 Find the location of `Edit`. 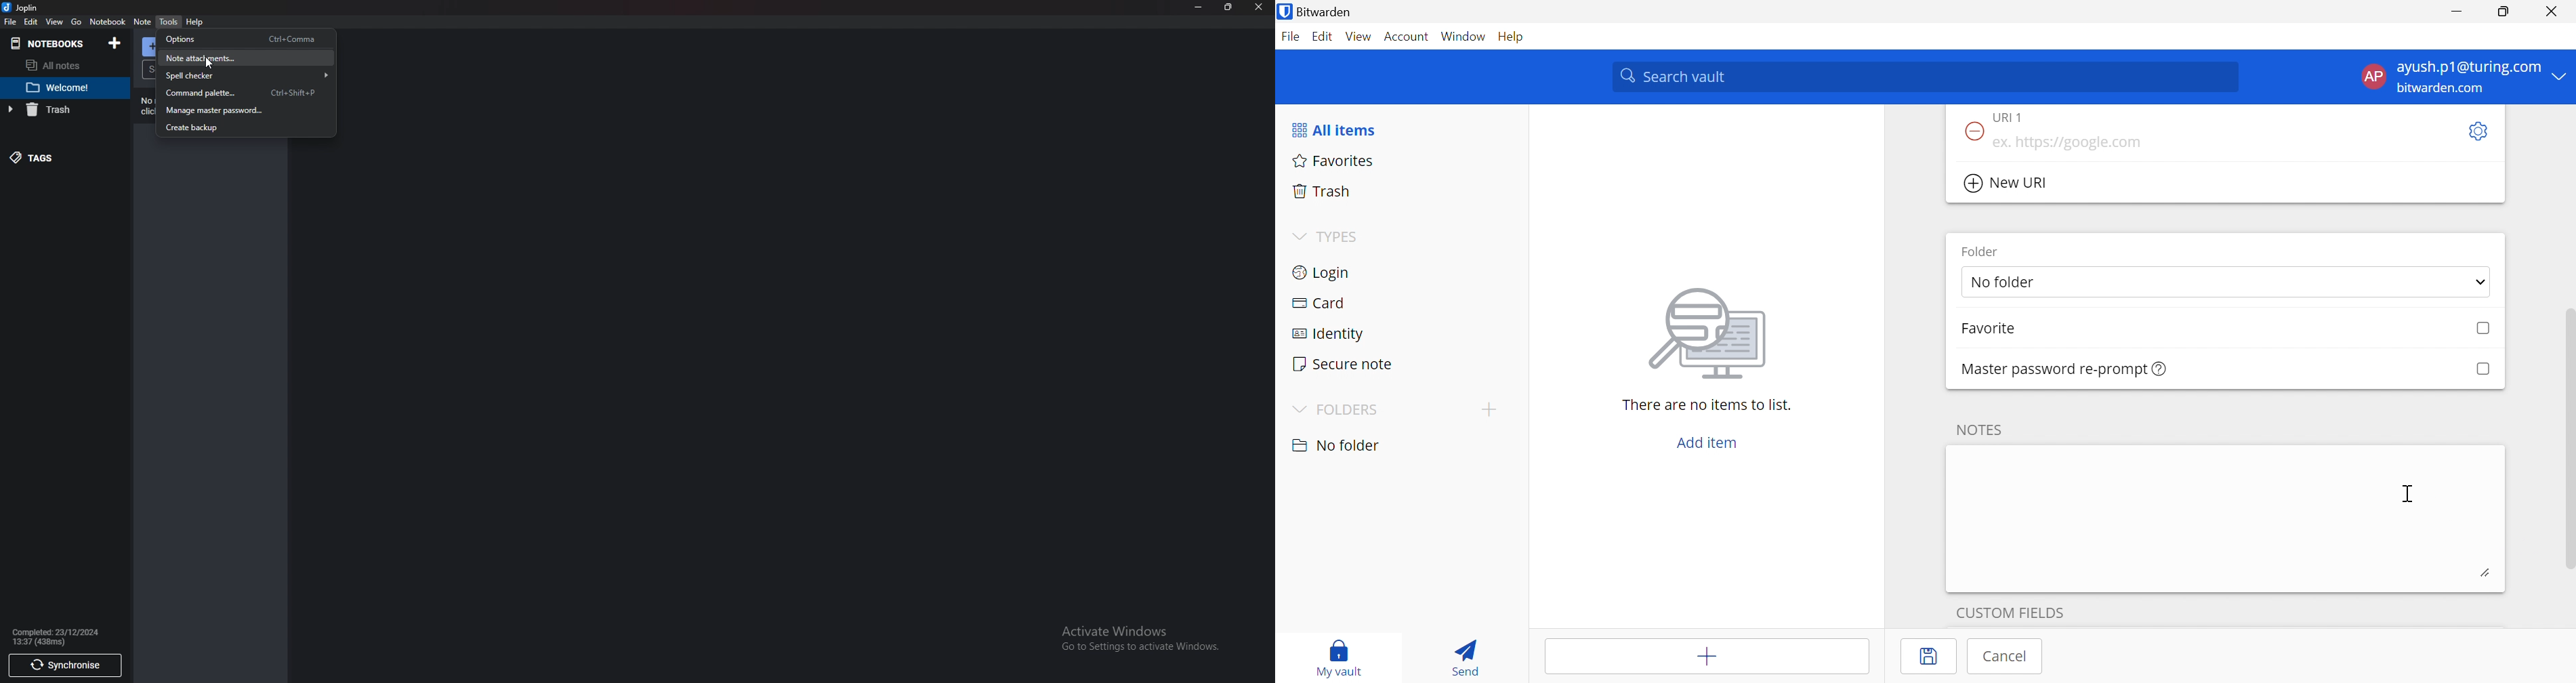

Edit is located at coordinates (31, 22).